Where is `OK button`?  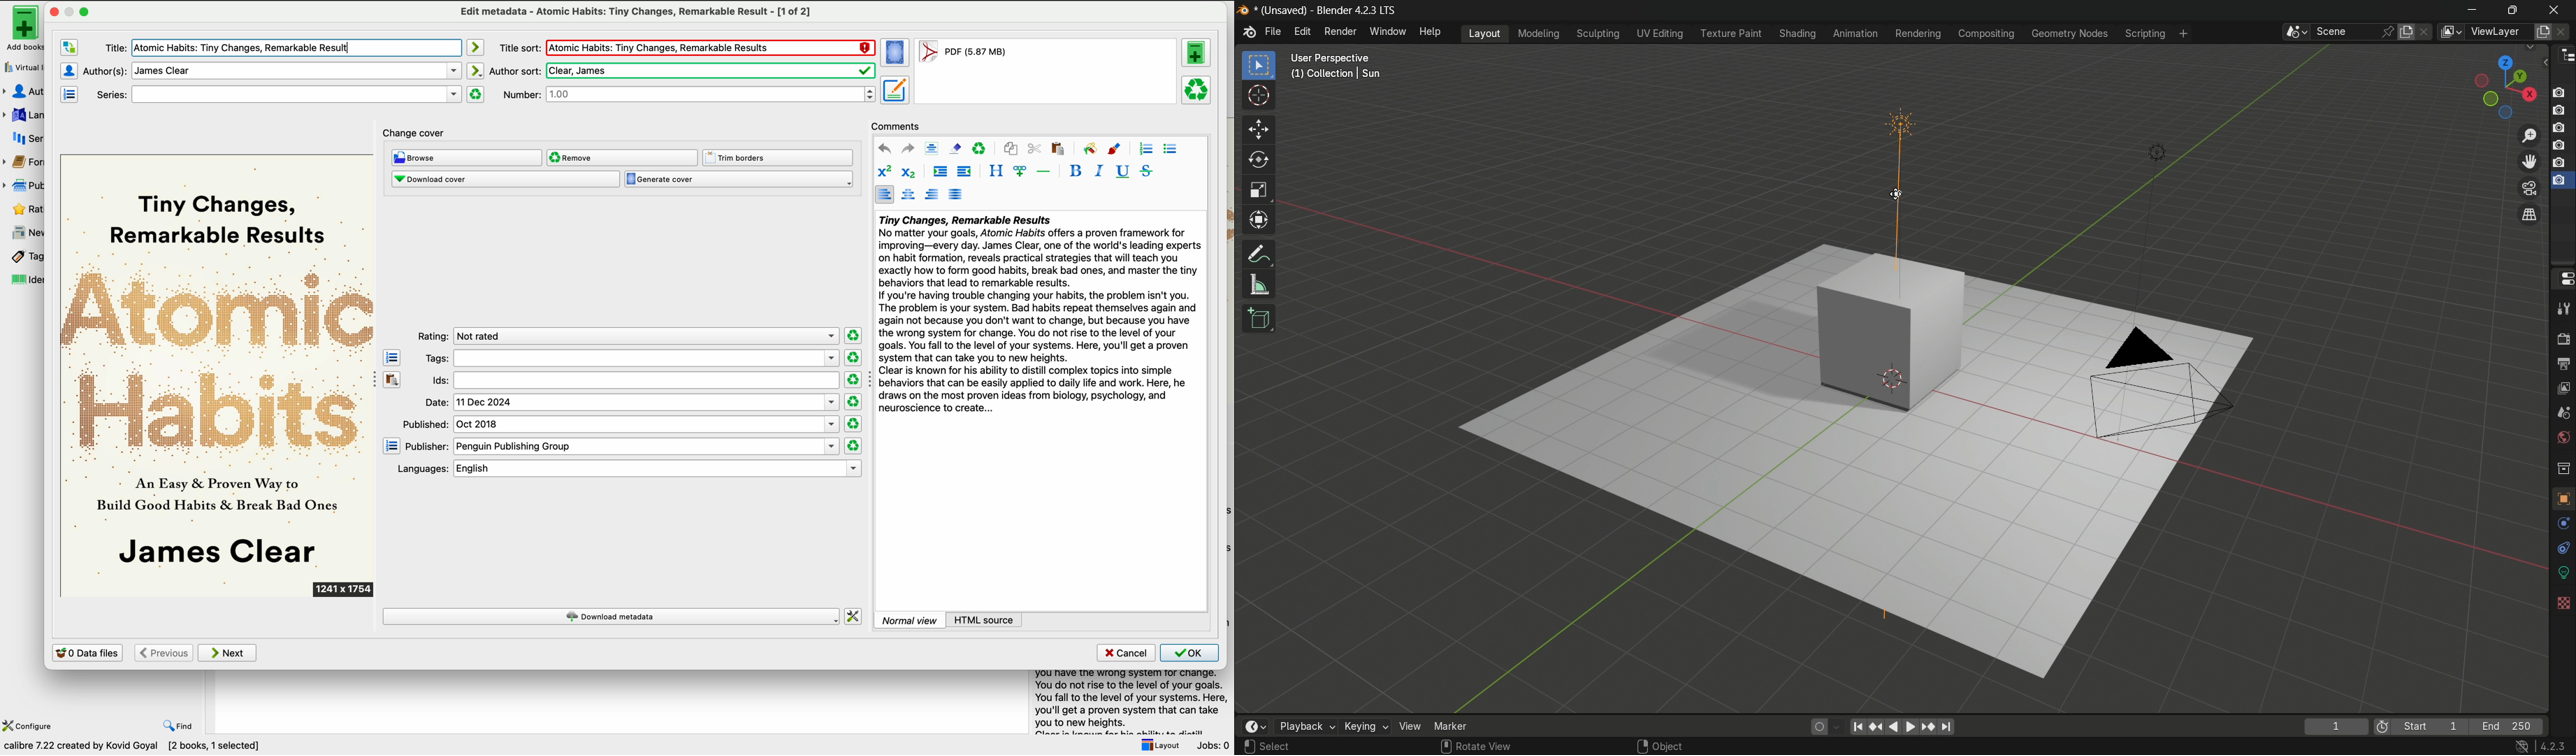
OK button is located at coordinates (1190, 652).